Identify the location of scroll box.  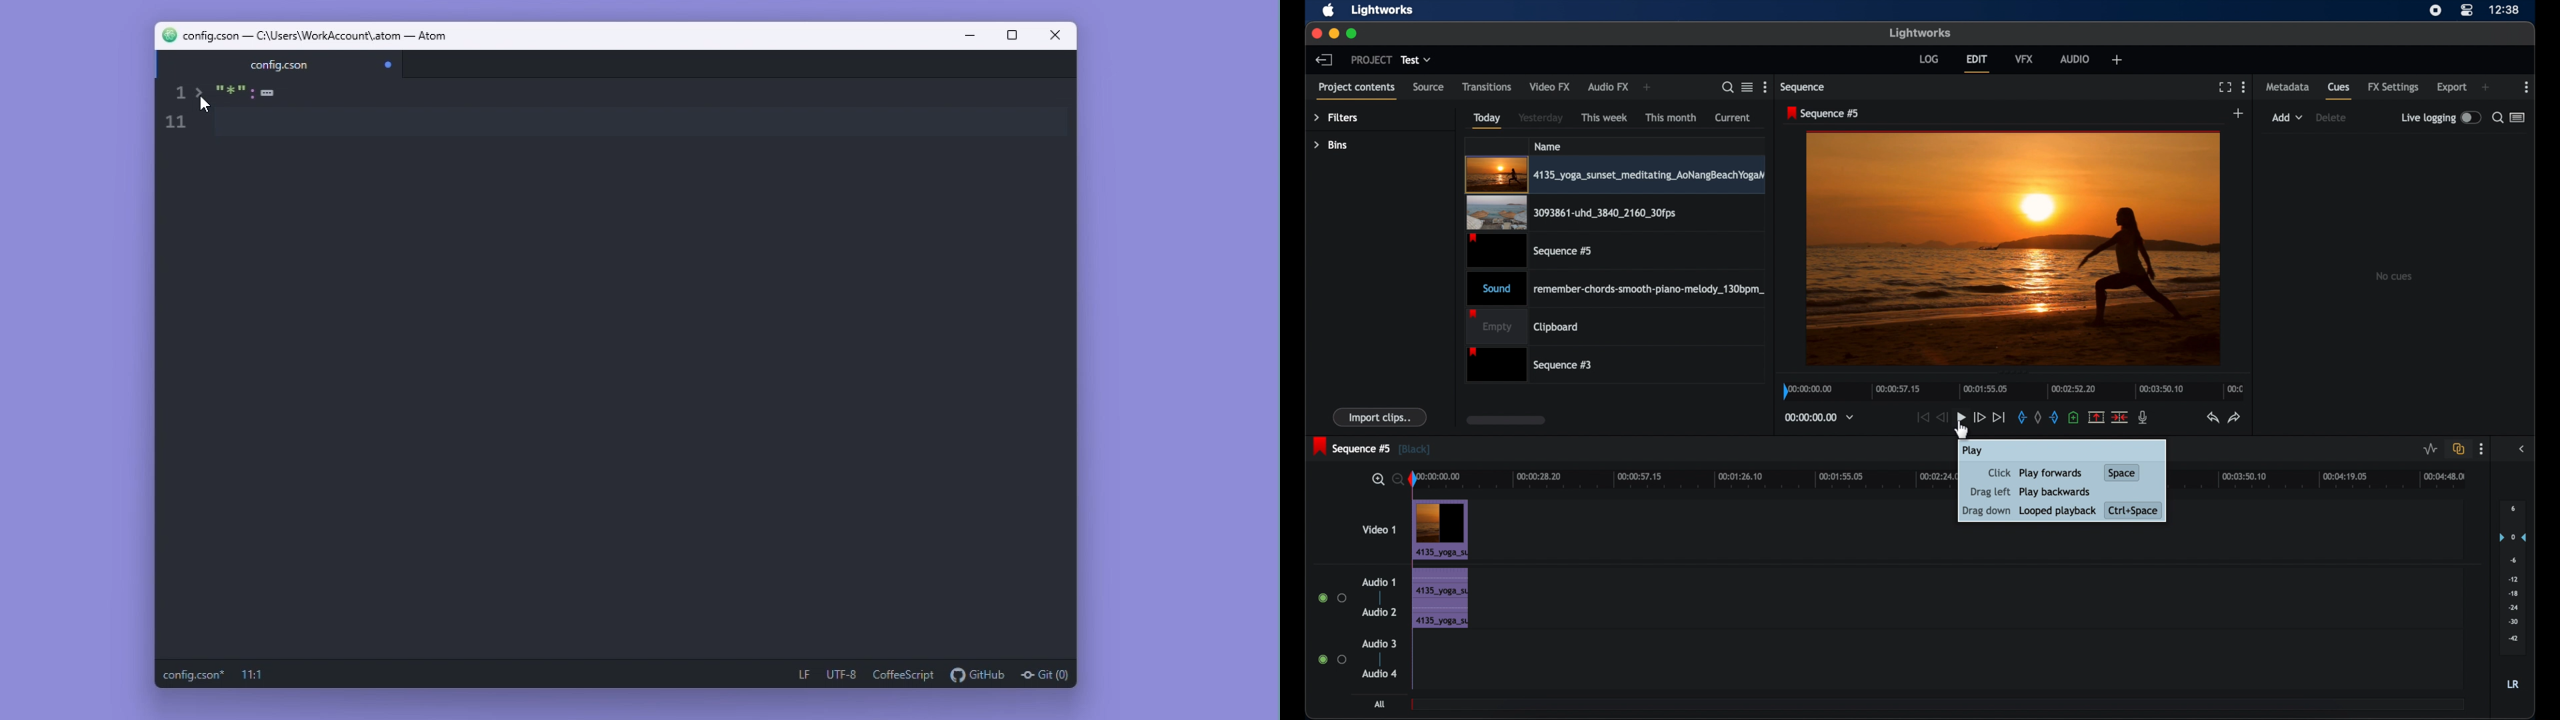
(1505, 419).